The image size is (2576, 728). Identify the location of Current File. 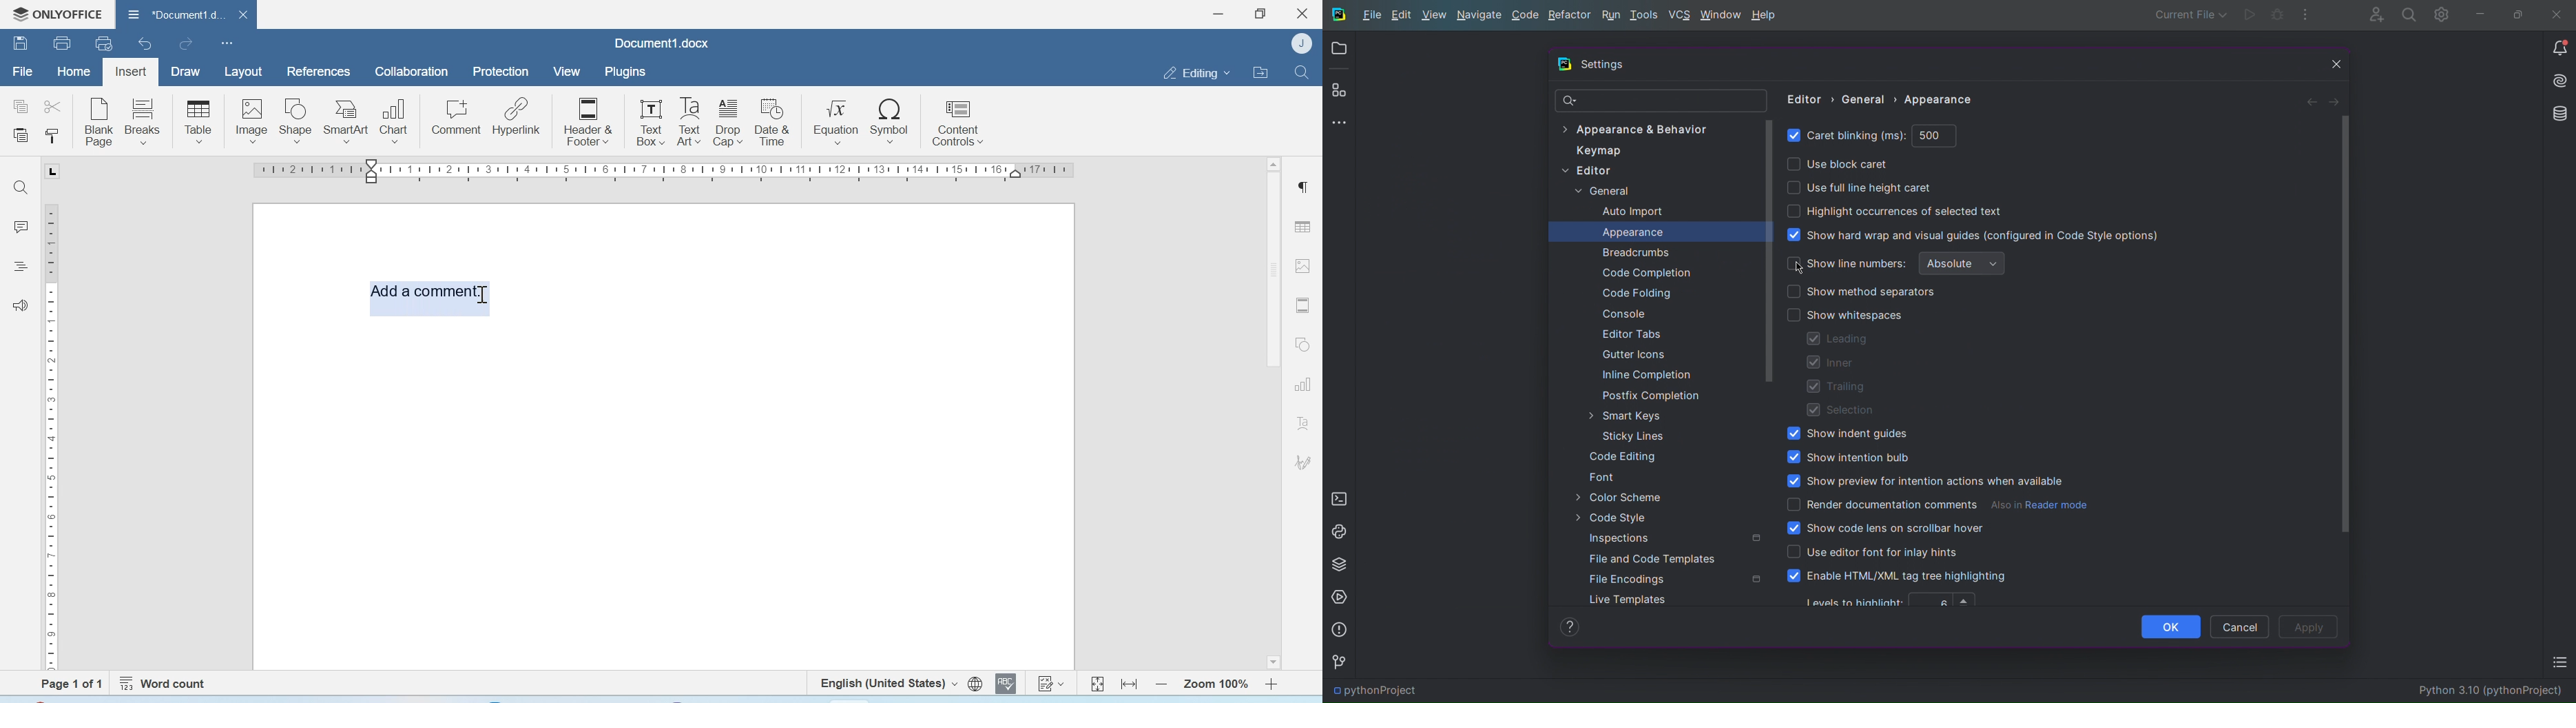
(2189, 14).